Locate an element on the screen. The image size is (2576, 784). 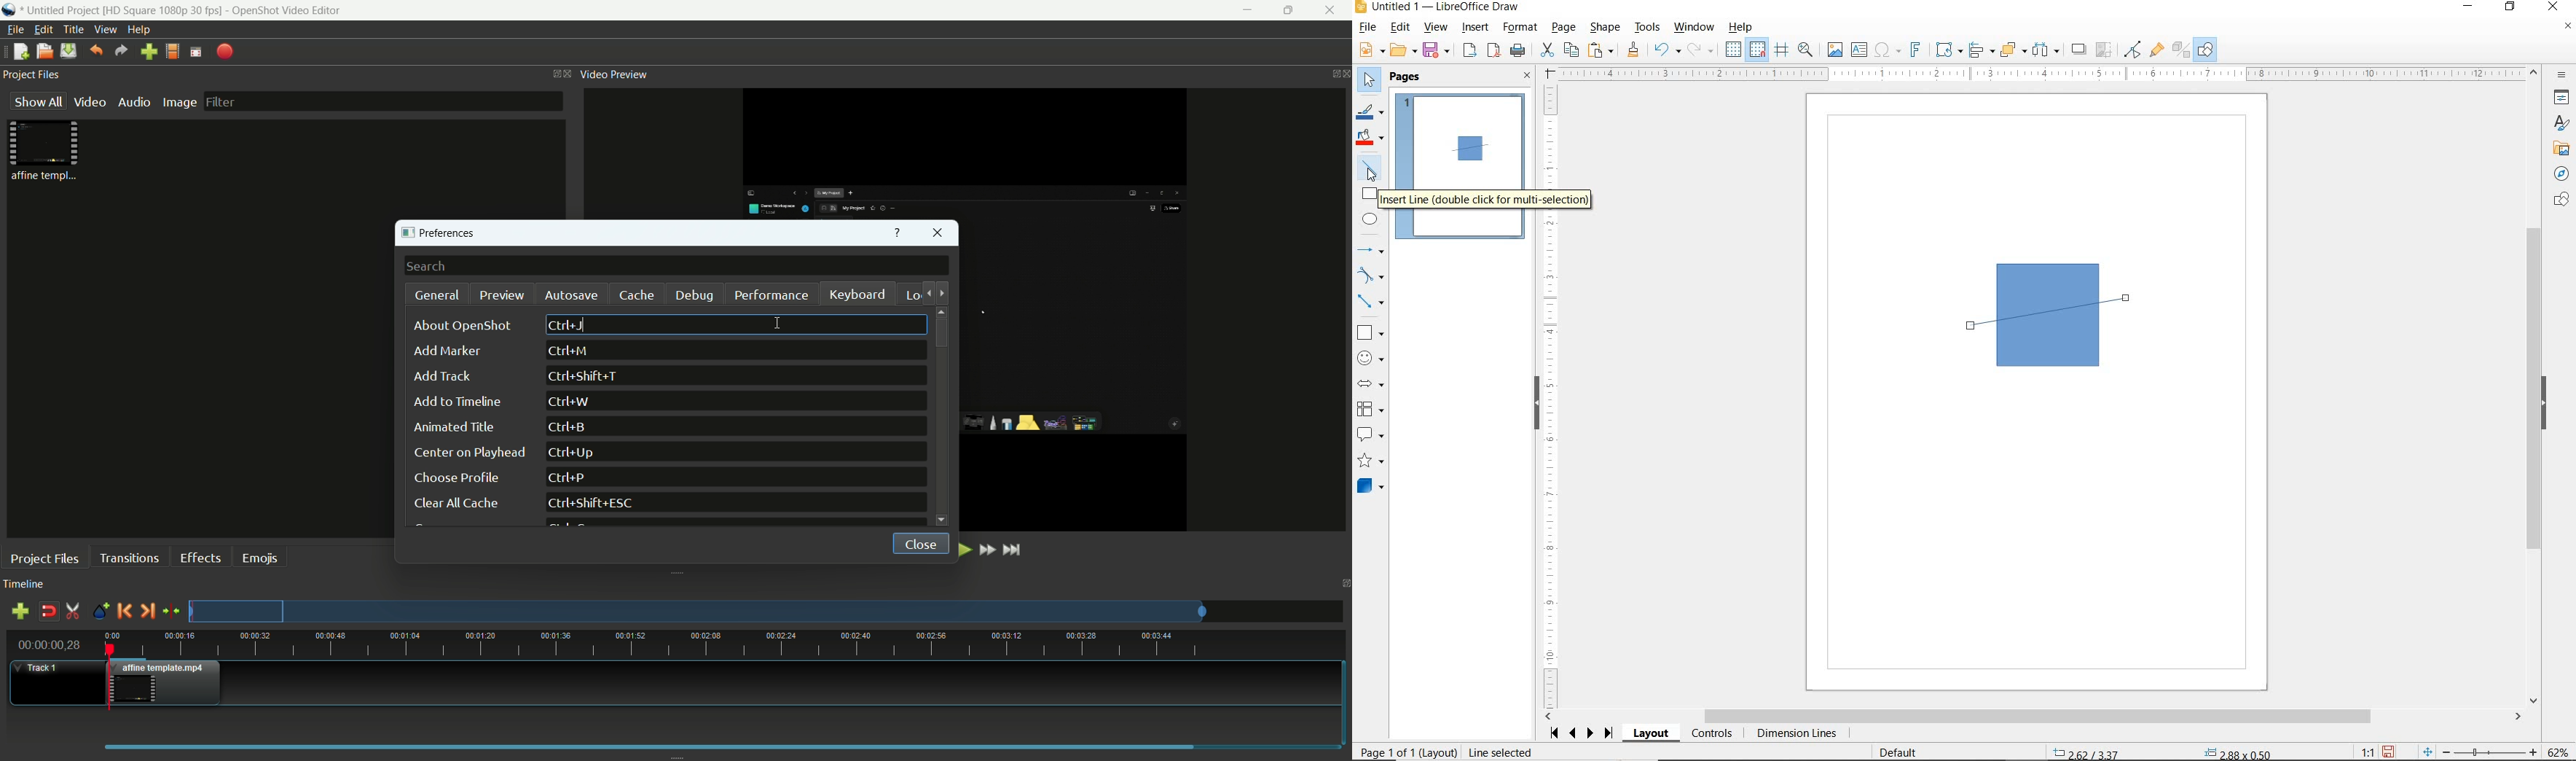
general is located at coordinates (438, 295).